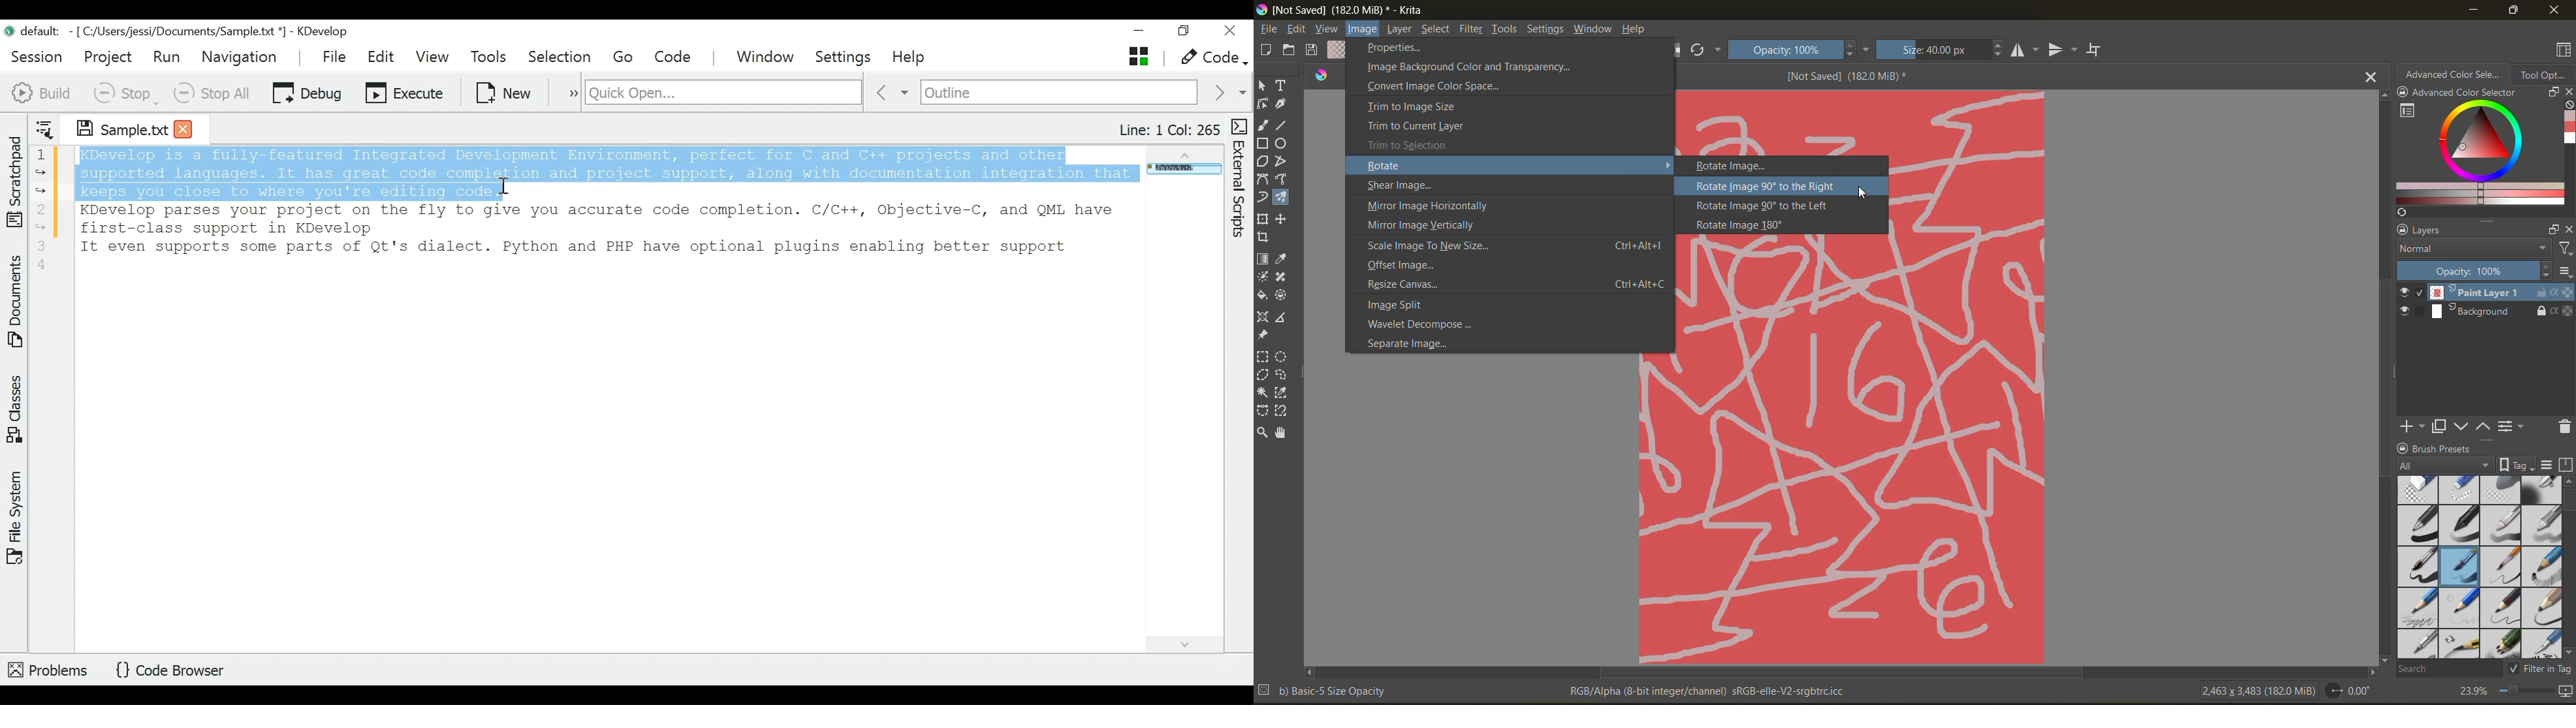 The width and height of the screenshot is (2576, 728). Describe the element at coordinates (2064, 50) in the screenshot. I see `flip vertically` at that location.